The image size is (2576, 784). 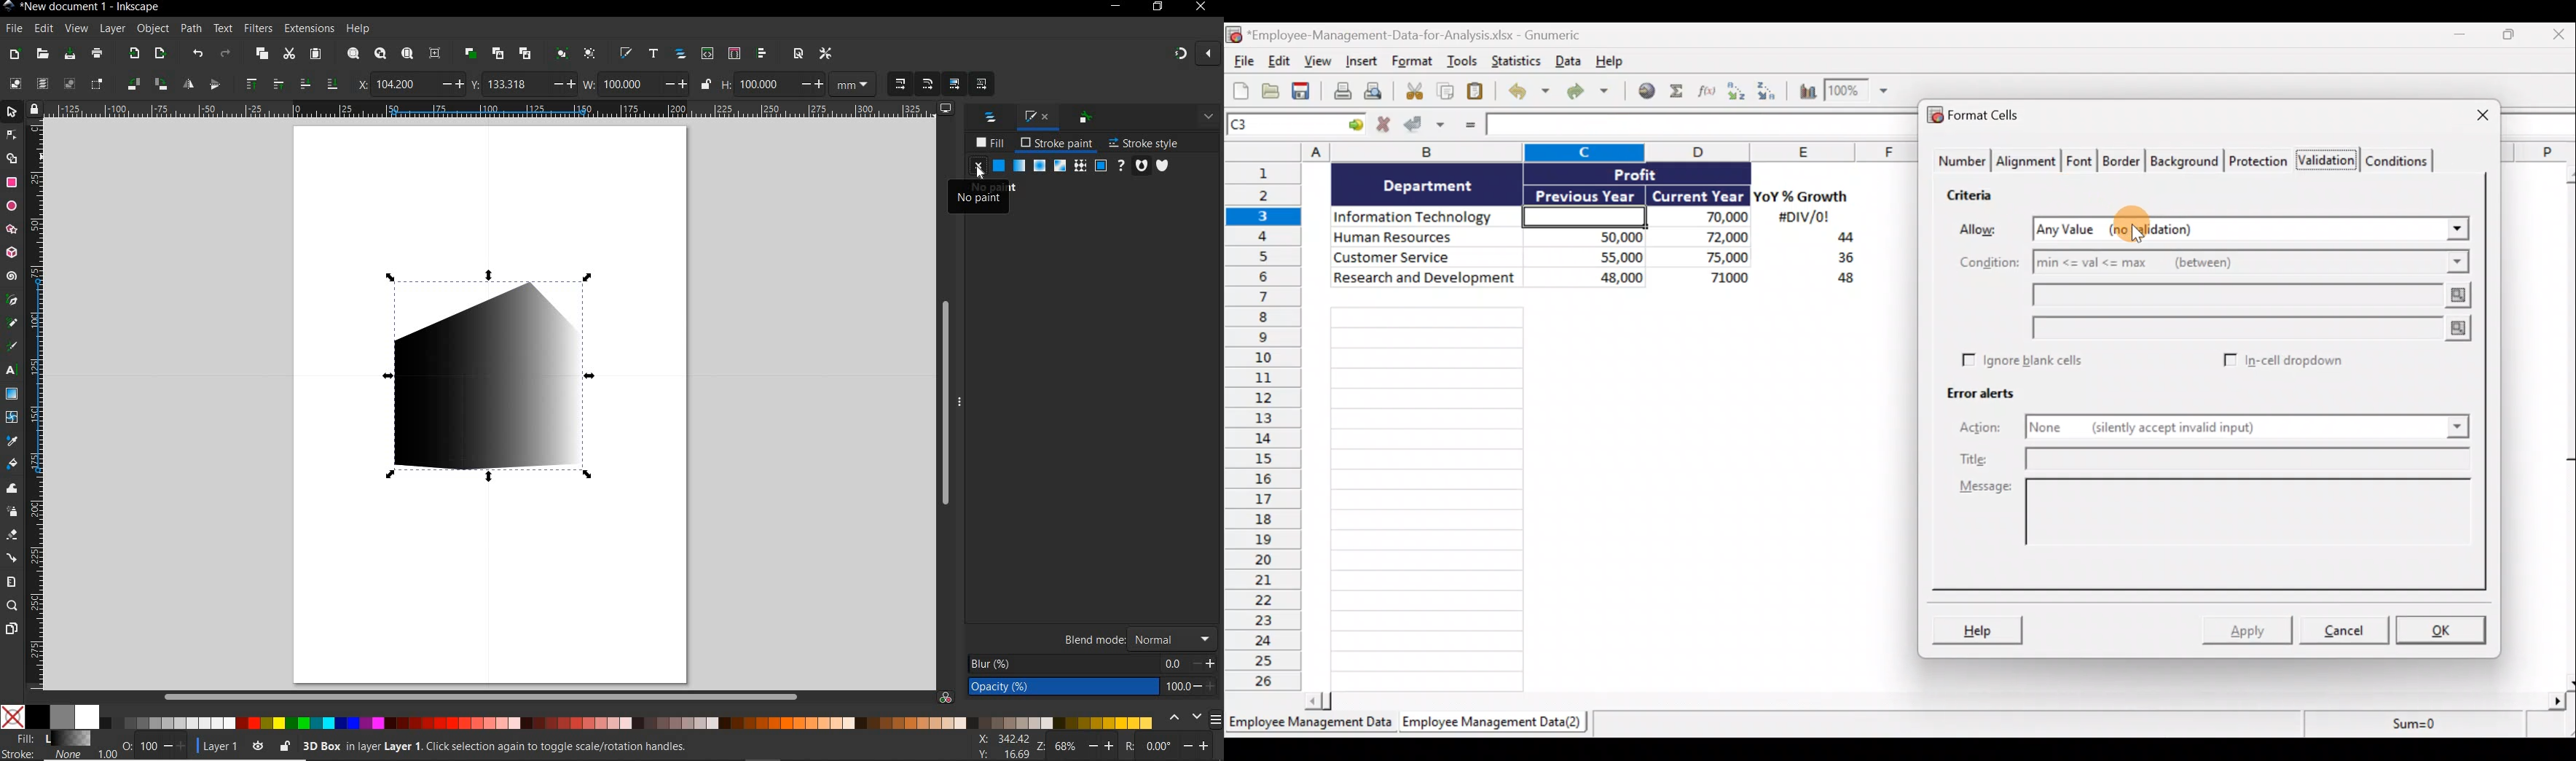 What do you see at coordinates (304, 82) in the screenshot?
I see `LOWER SELECTION` at bounding box center [304, 82].